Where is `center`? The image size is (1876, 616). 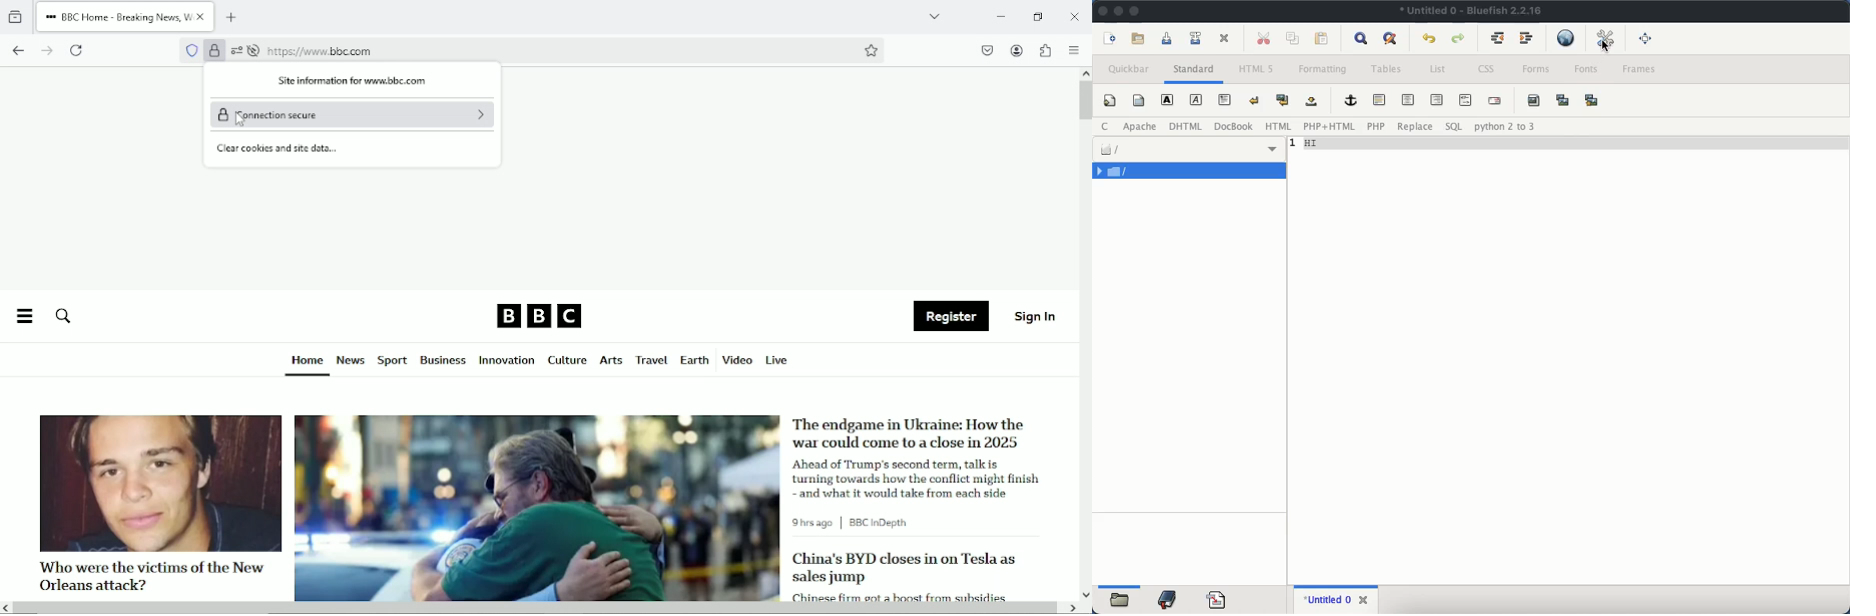
center is located at coordinates (1408, 100).